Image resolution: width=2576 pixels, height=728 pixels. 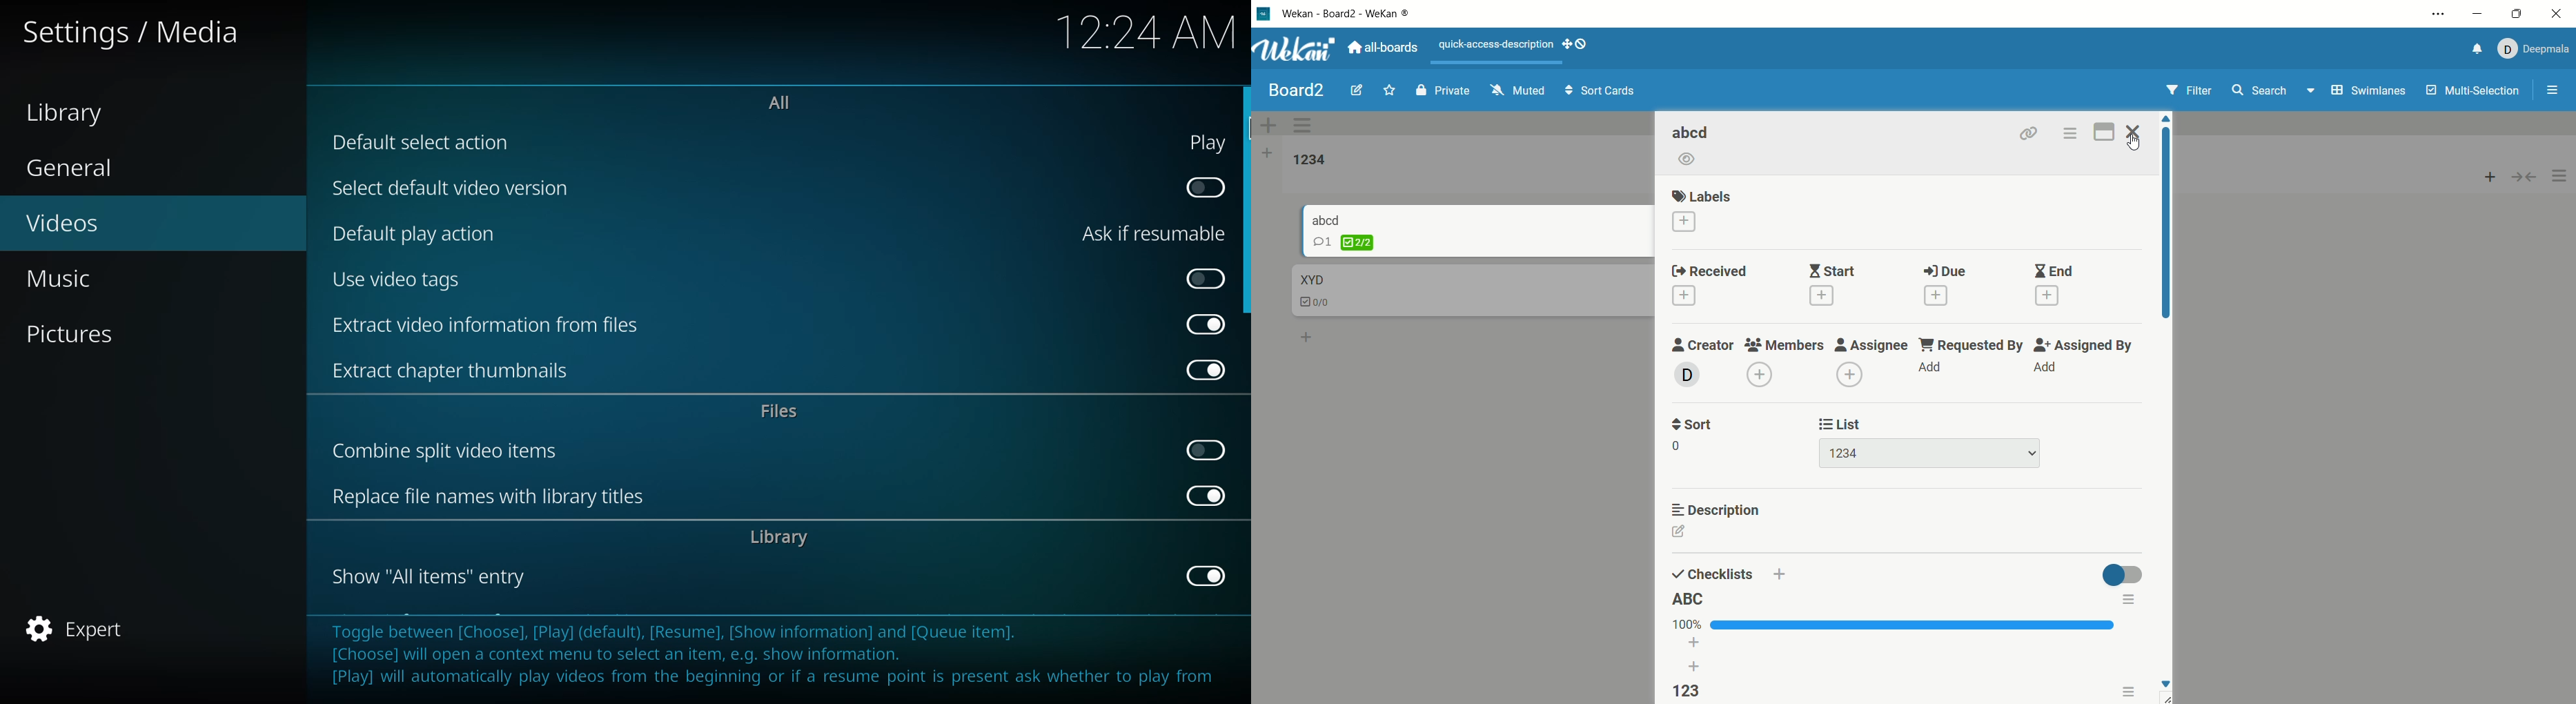 I want to click on edit, so click(x=1351, y=90).